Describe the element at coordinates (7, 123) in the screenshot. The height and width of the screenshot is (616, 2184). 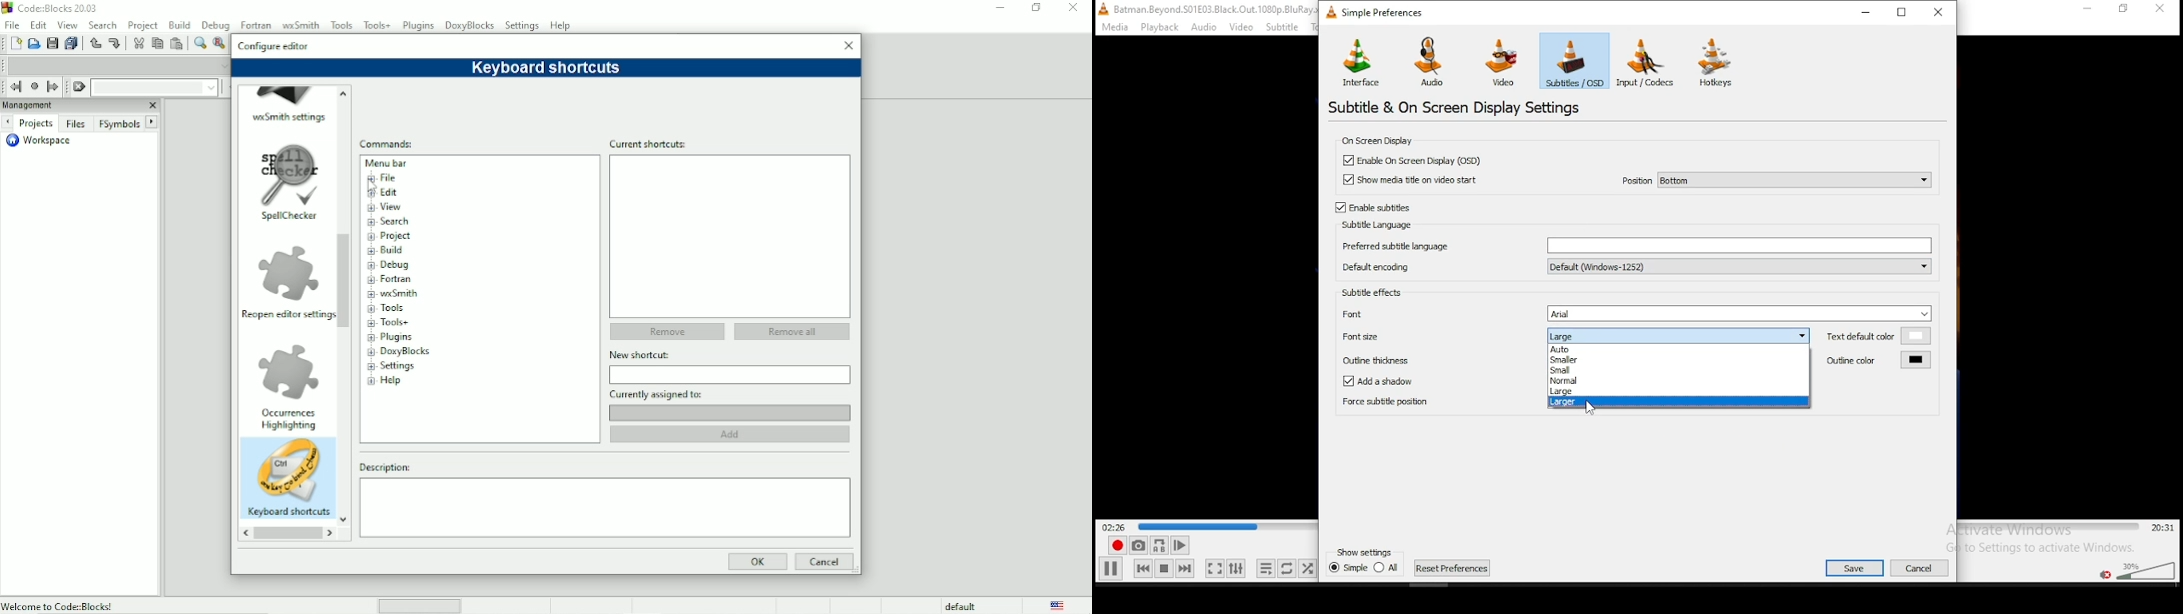
I see `Next` at that location.